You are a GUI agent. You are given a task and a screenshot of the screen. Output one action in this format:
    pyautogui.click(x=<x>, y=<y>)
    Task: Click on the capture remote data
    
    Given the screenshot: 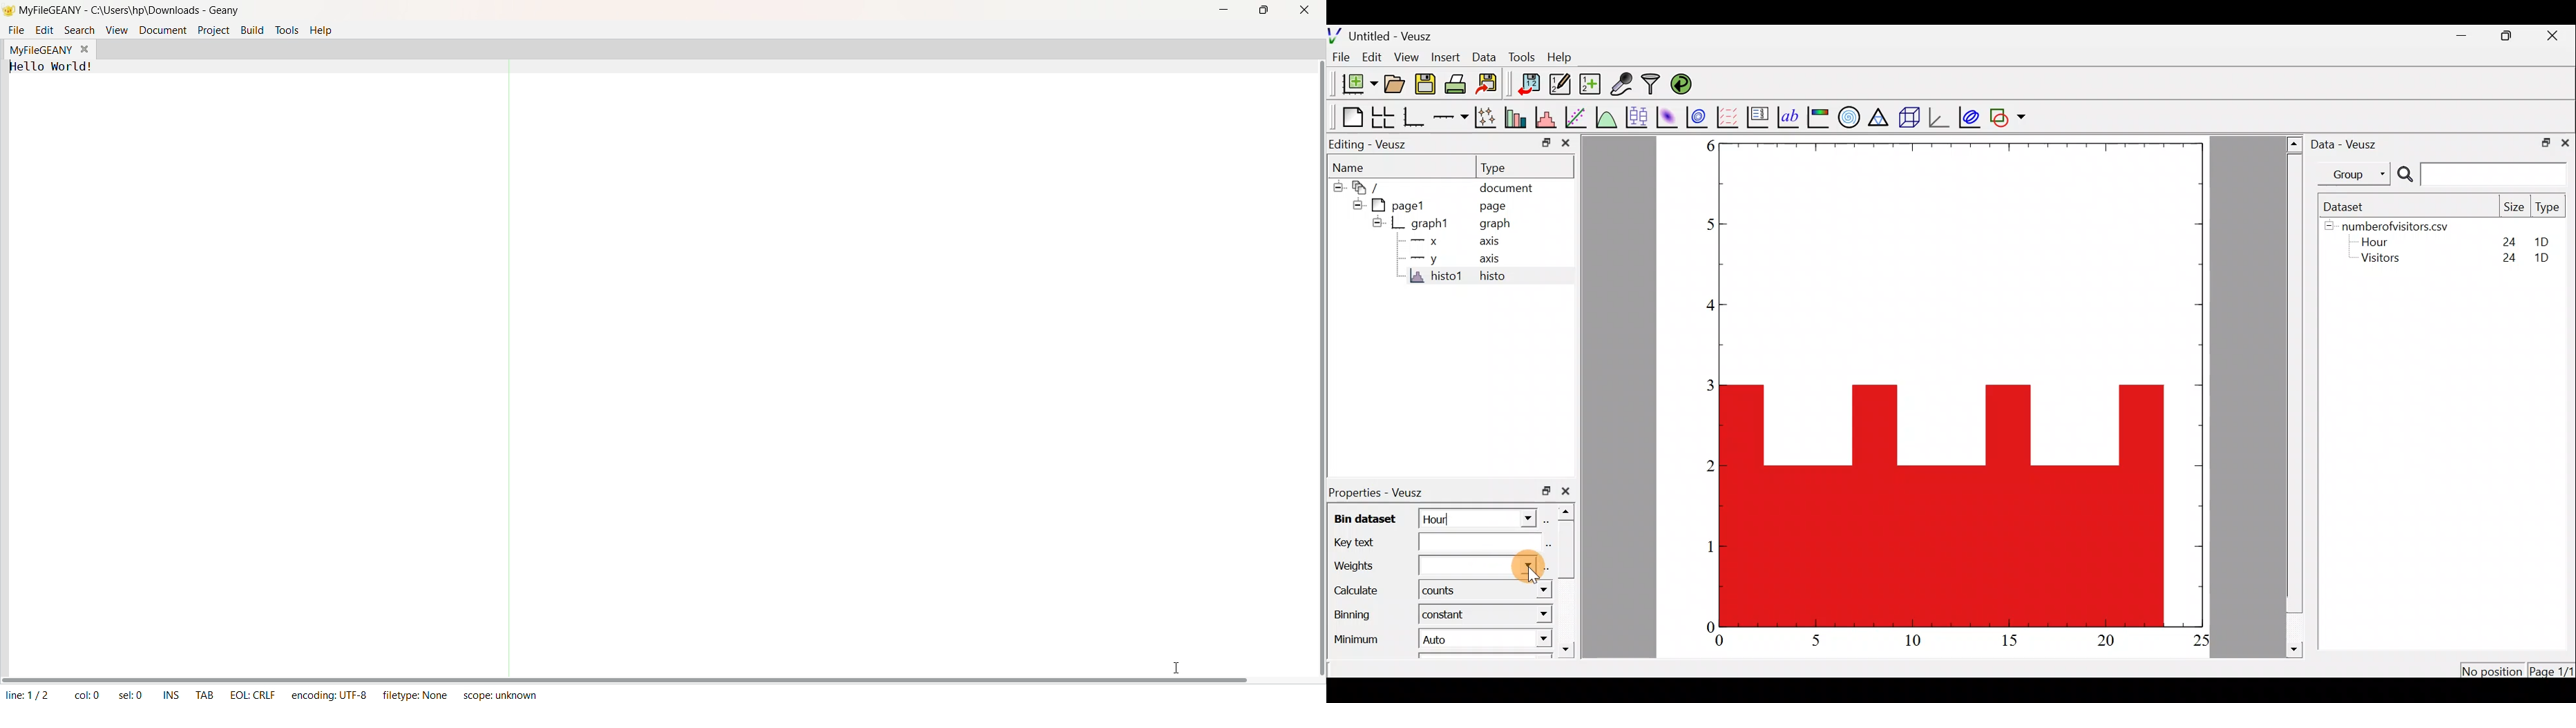 What is the action you would take?
    pyautogui.click(x=1621, y=84)
    